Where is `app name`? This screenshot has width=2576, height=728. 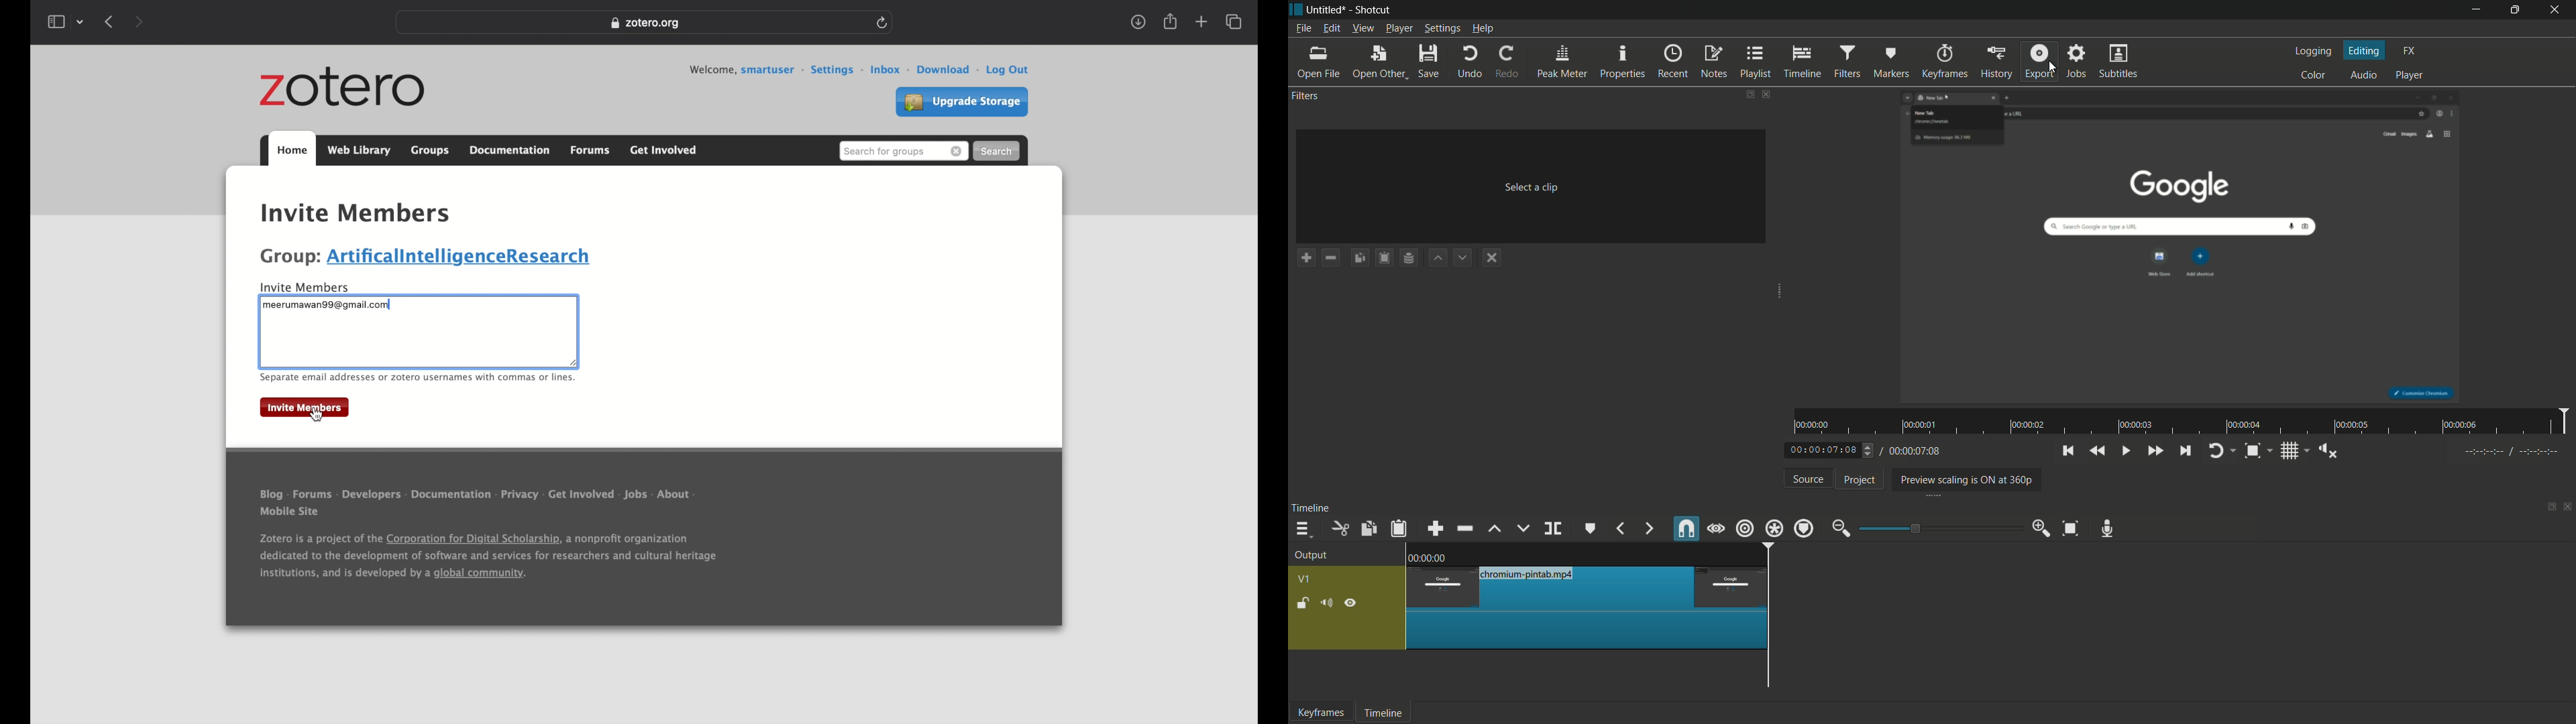
app name is located at coordinates (1372, 9).